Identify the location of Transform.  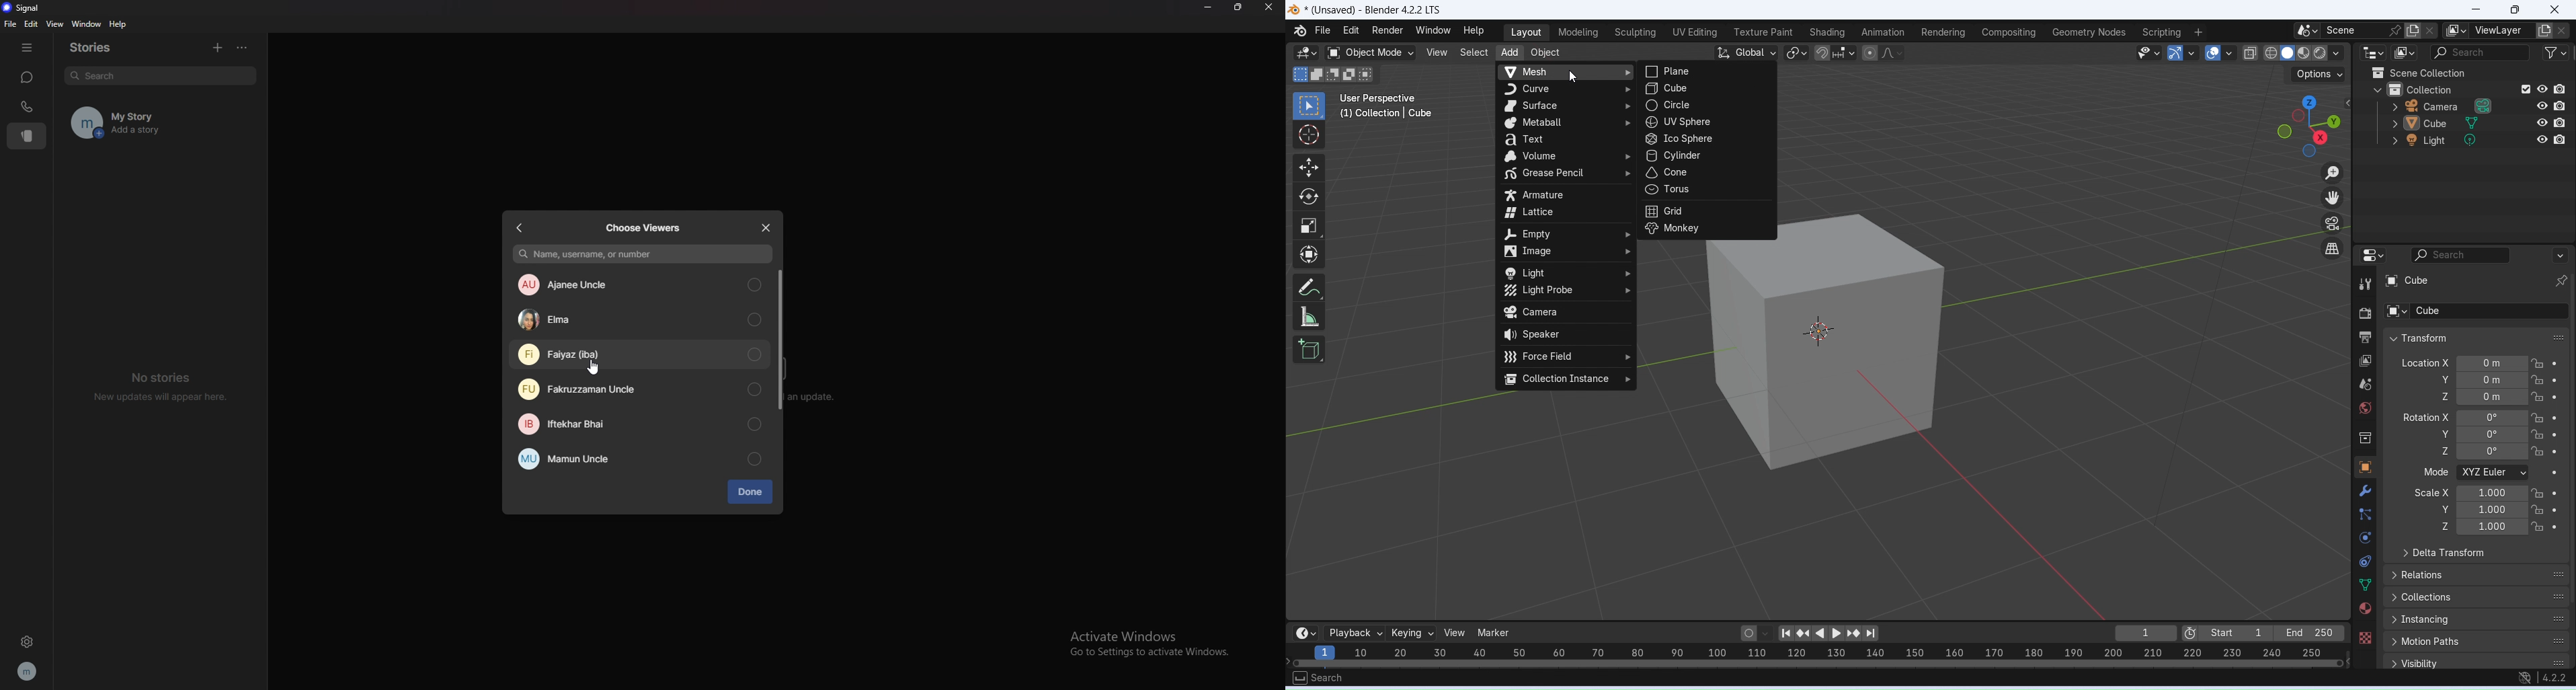
(2417, 338).